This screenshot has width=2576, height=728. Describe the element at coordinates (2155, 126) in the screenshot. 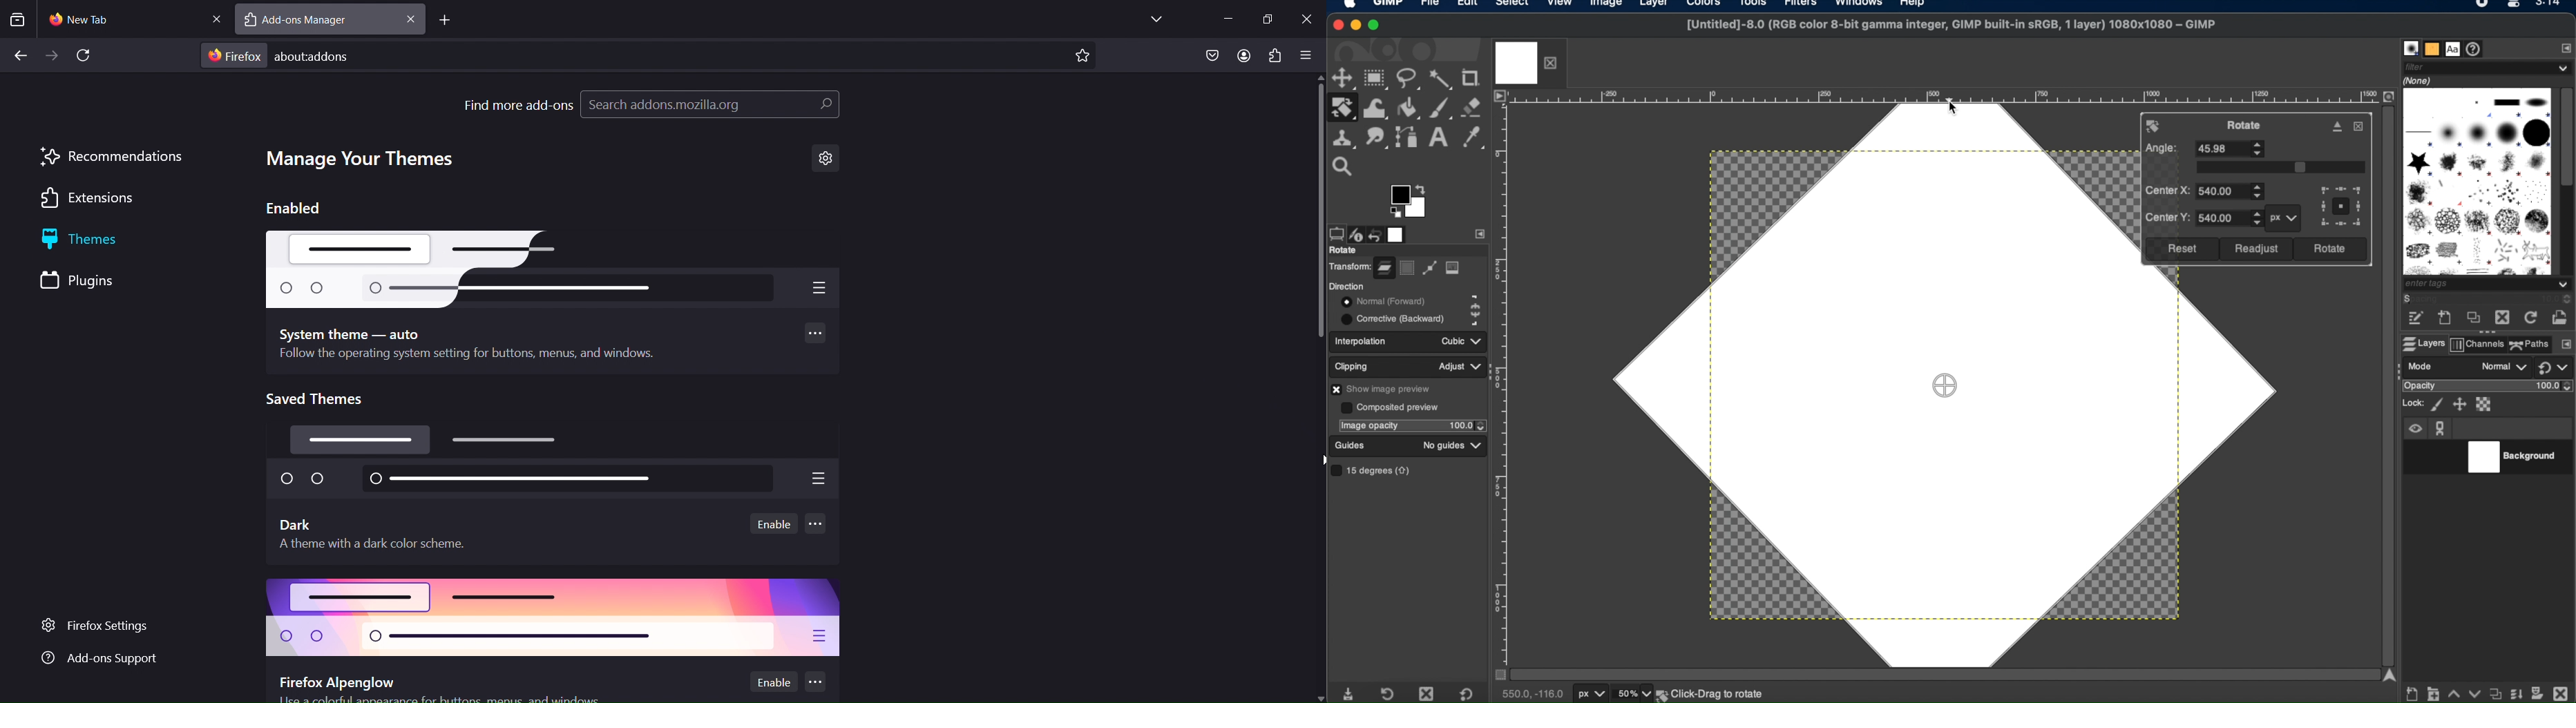

I see `rotate` at that location.